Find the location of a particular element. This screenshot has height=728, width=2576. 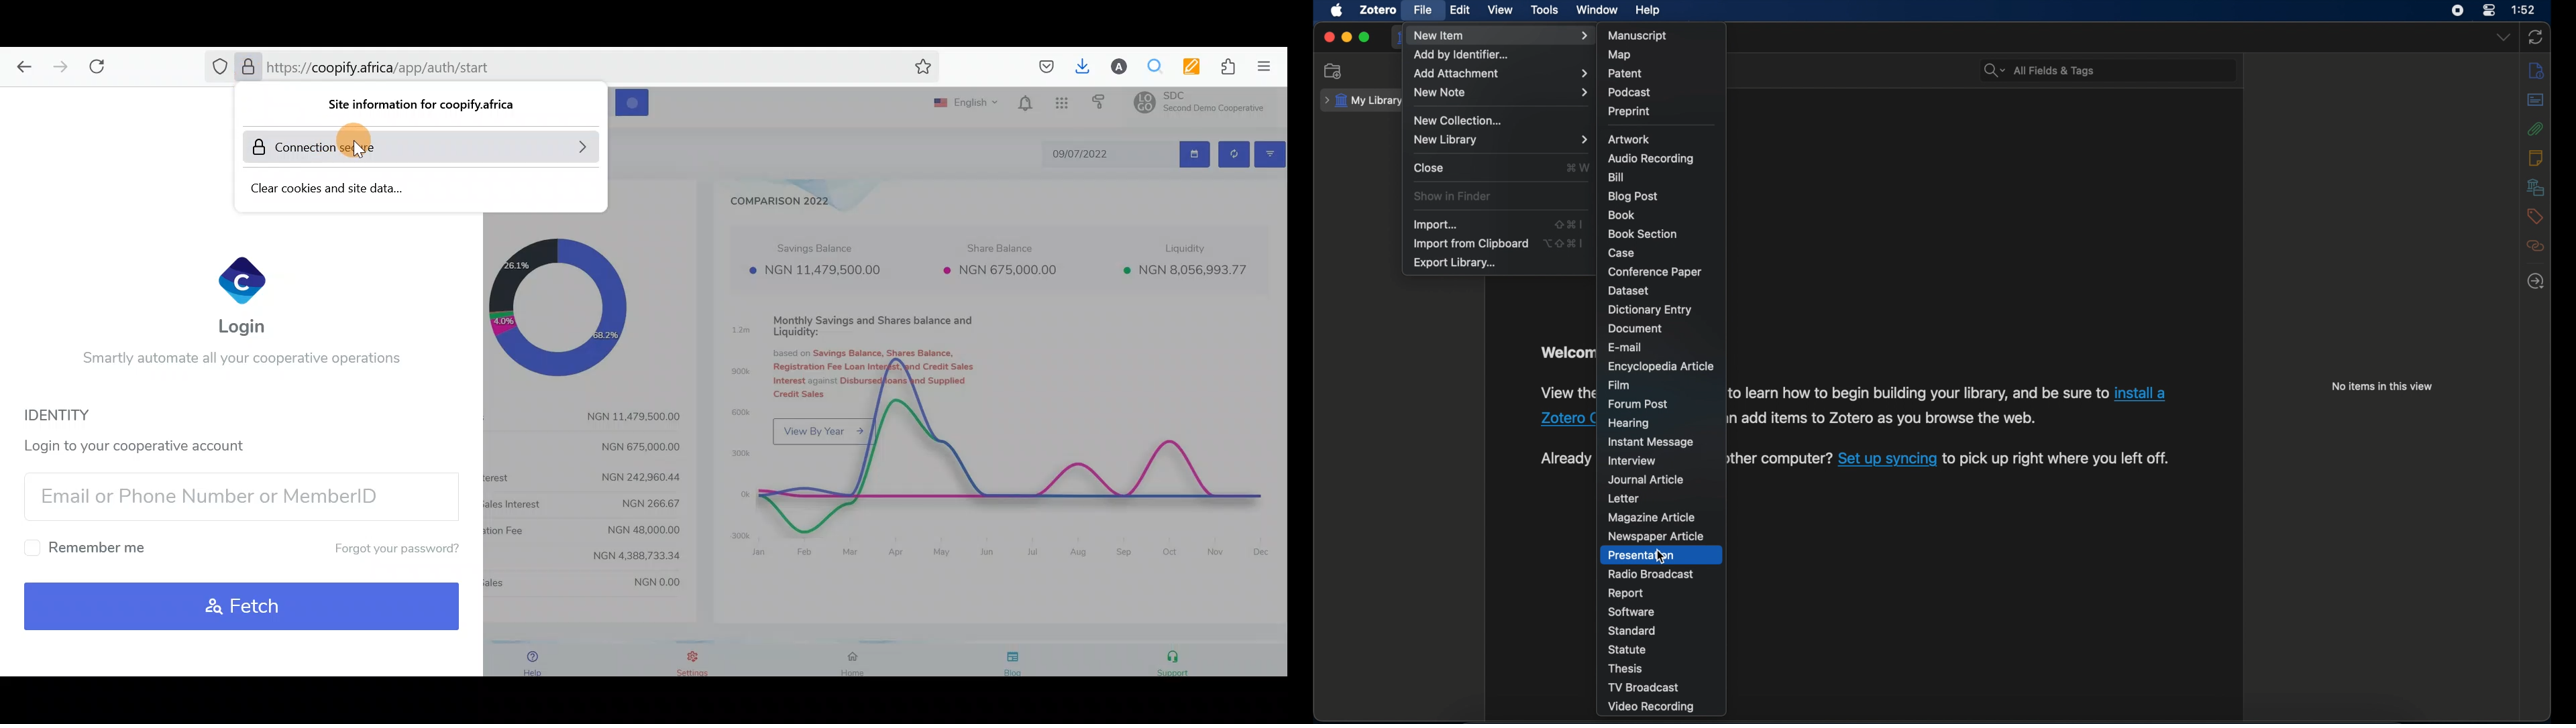

help is located at coordinates (1648, 9).